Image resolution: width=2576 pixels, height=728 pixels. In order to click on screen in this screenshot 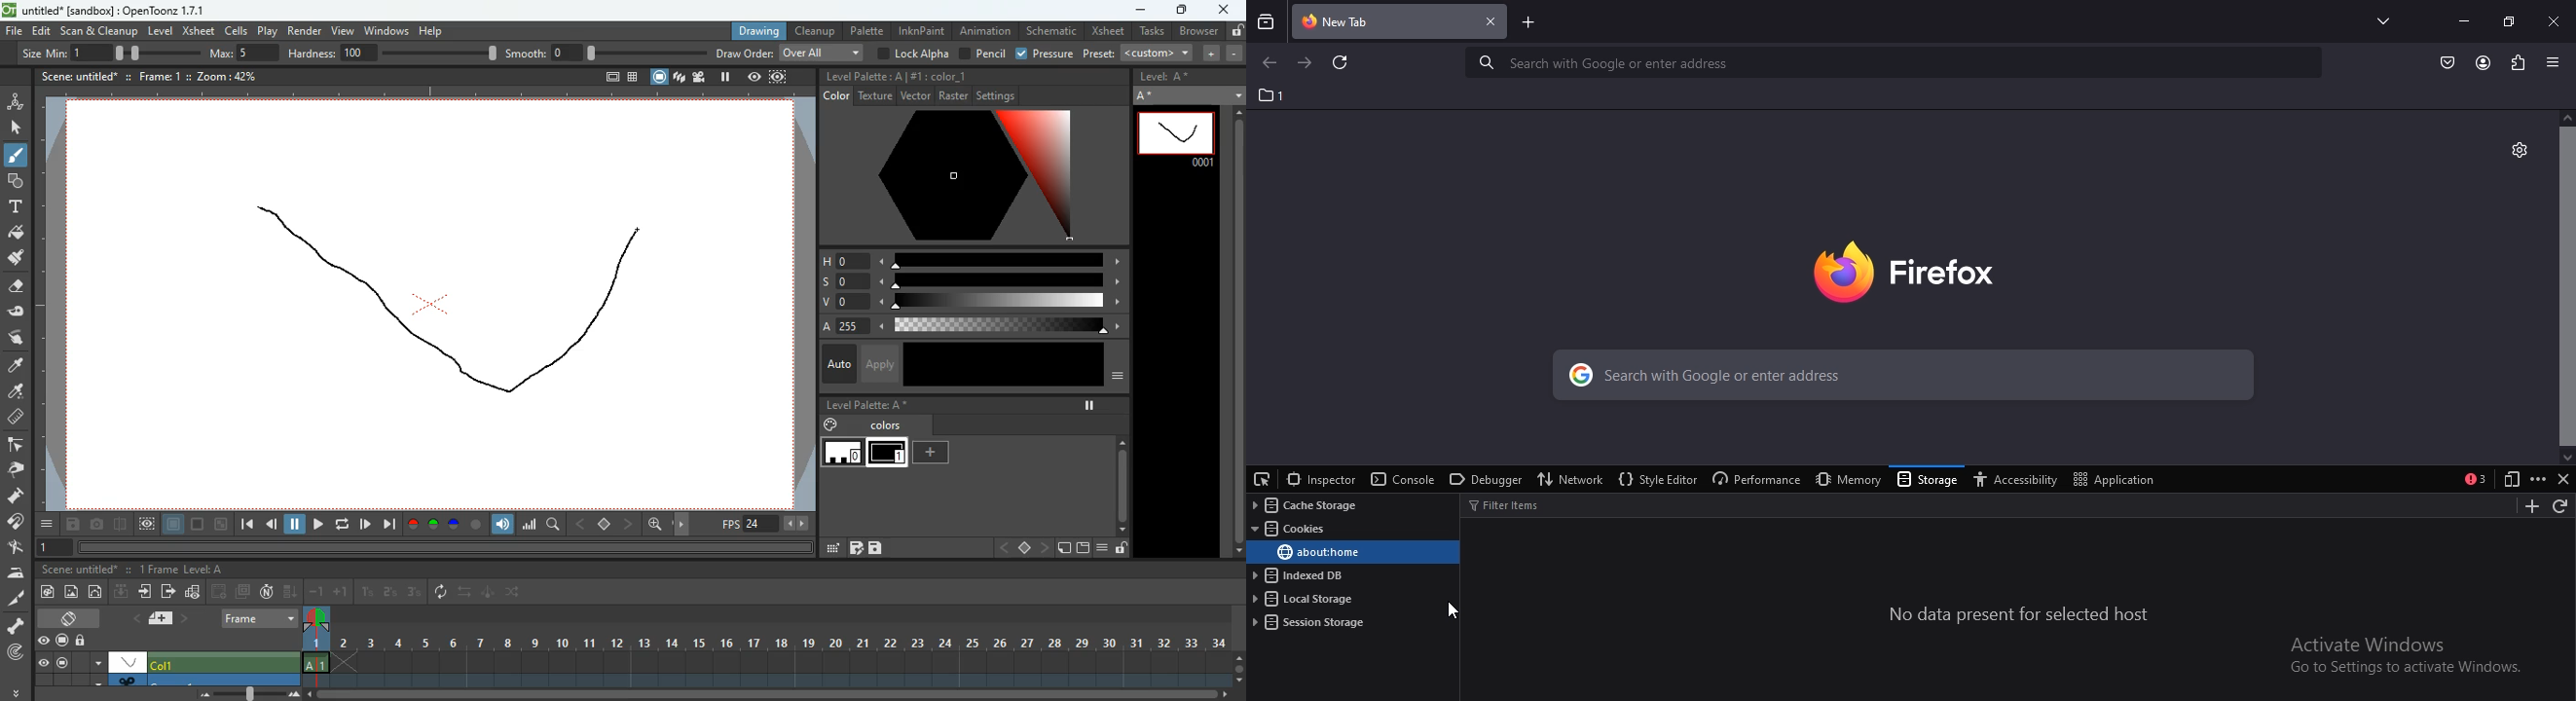, I will do `click(660, 77)`.